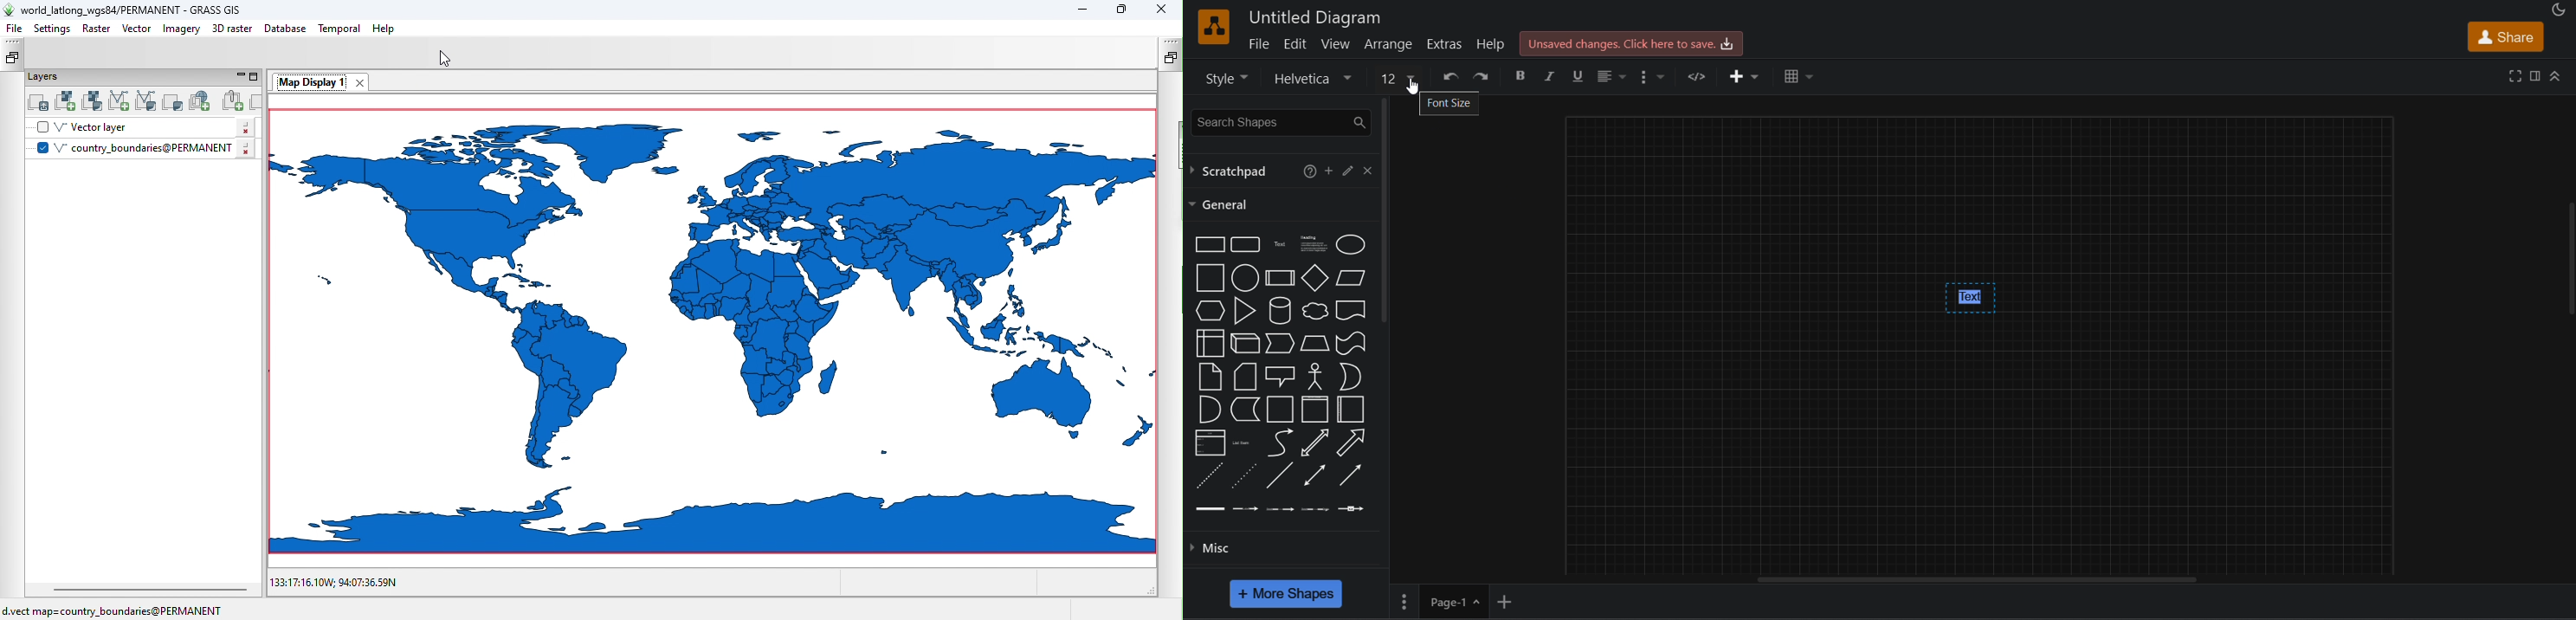 This screenshot has width=2576, height=644. I want to click on Horizontal container, so click(1351, 409).